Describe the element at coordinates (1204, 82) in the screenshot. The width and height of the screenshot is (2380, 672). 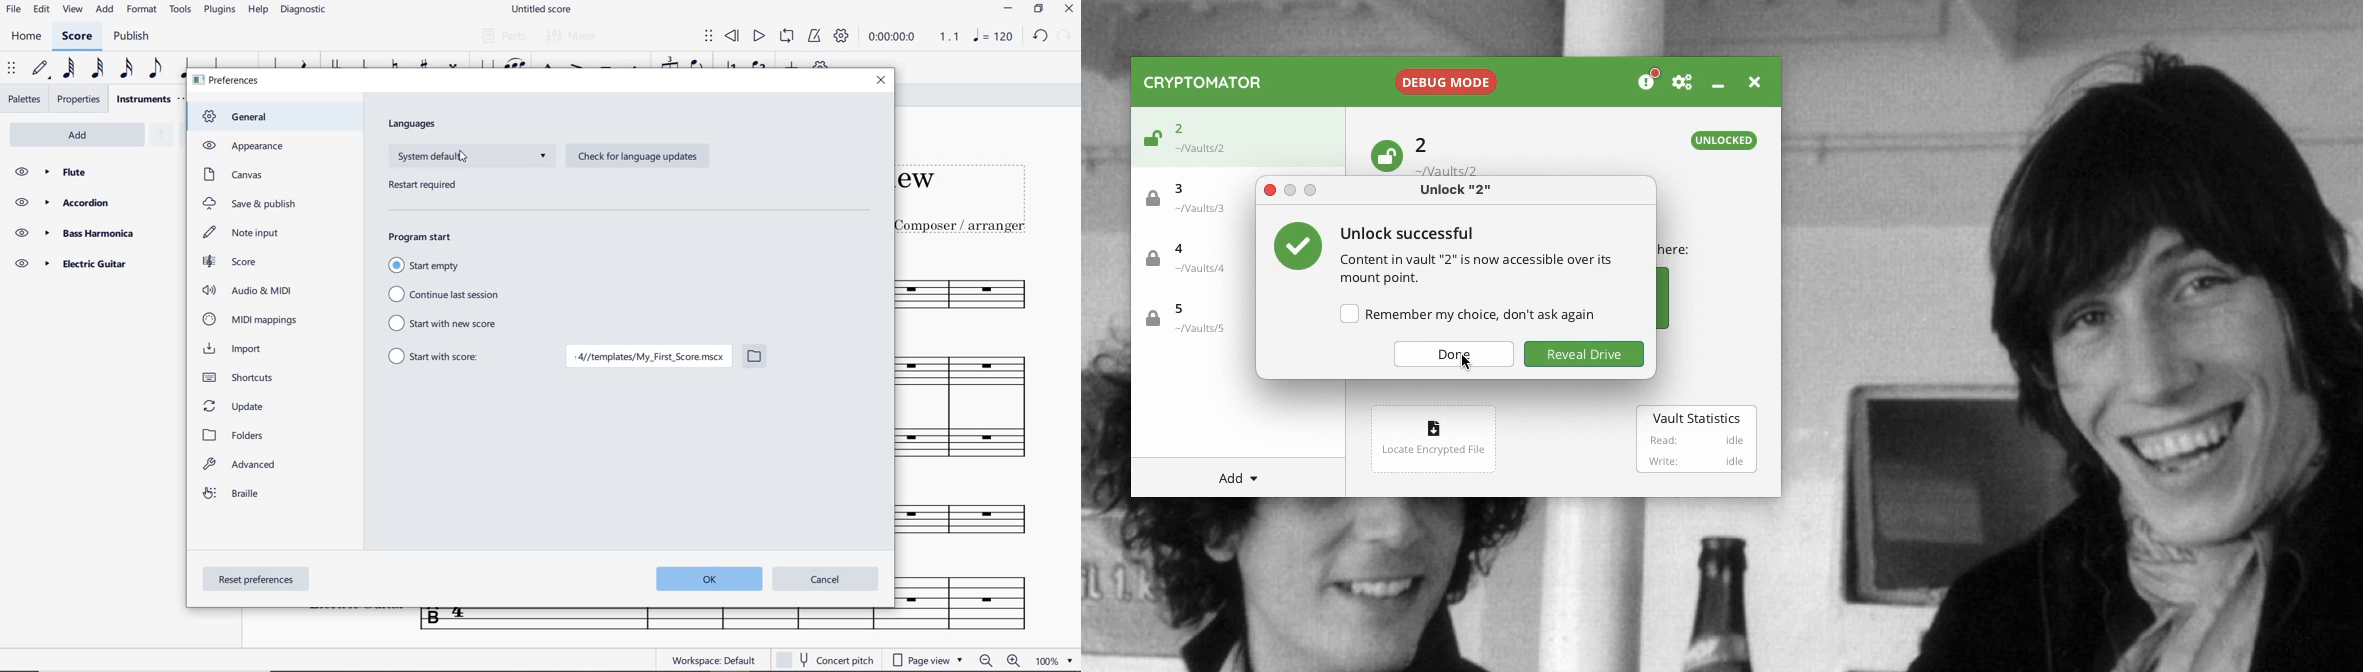
I see `Cryptomator` at that location.